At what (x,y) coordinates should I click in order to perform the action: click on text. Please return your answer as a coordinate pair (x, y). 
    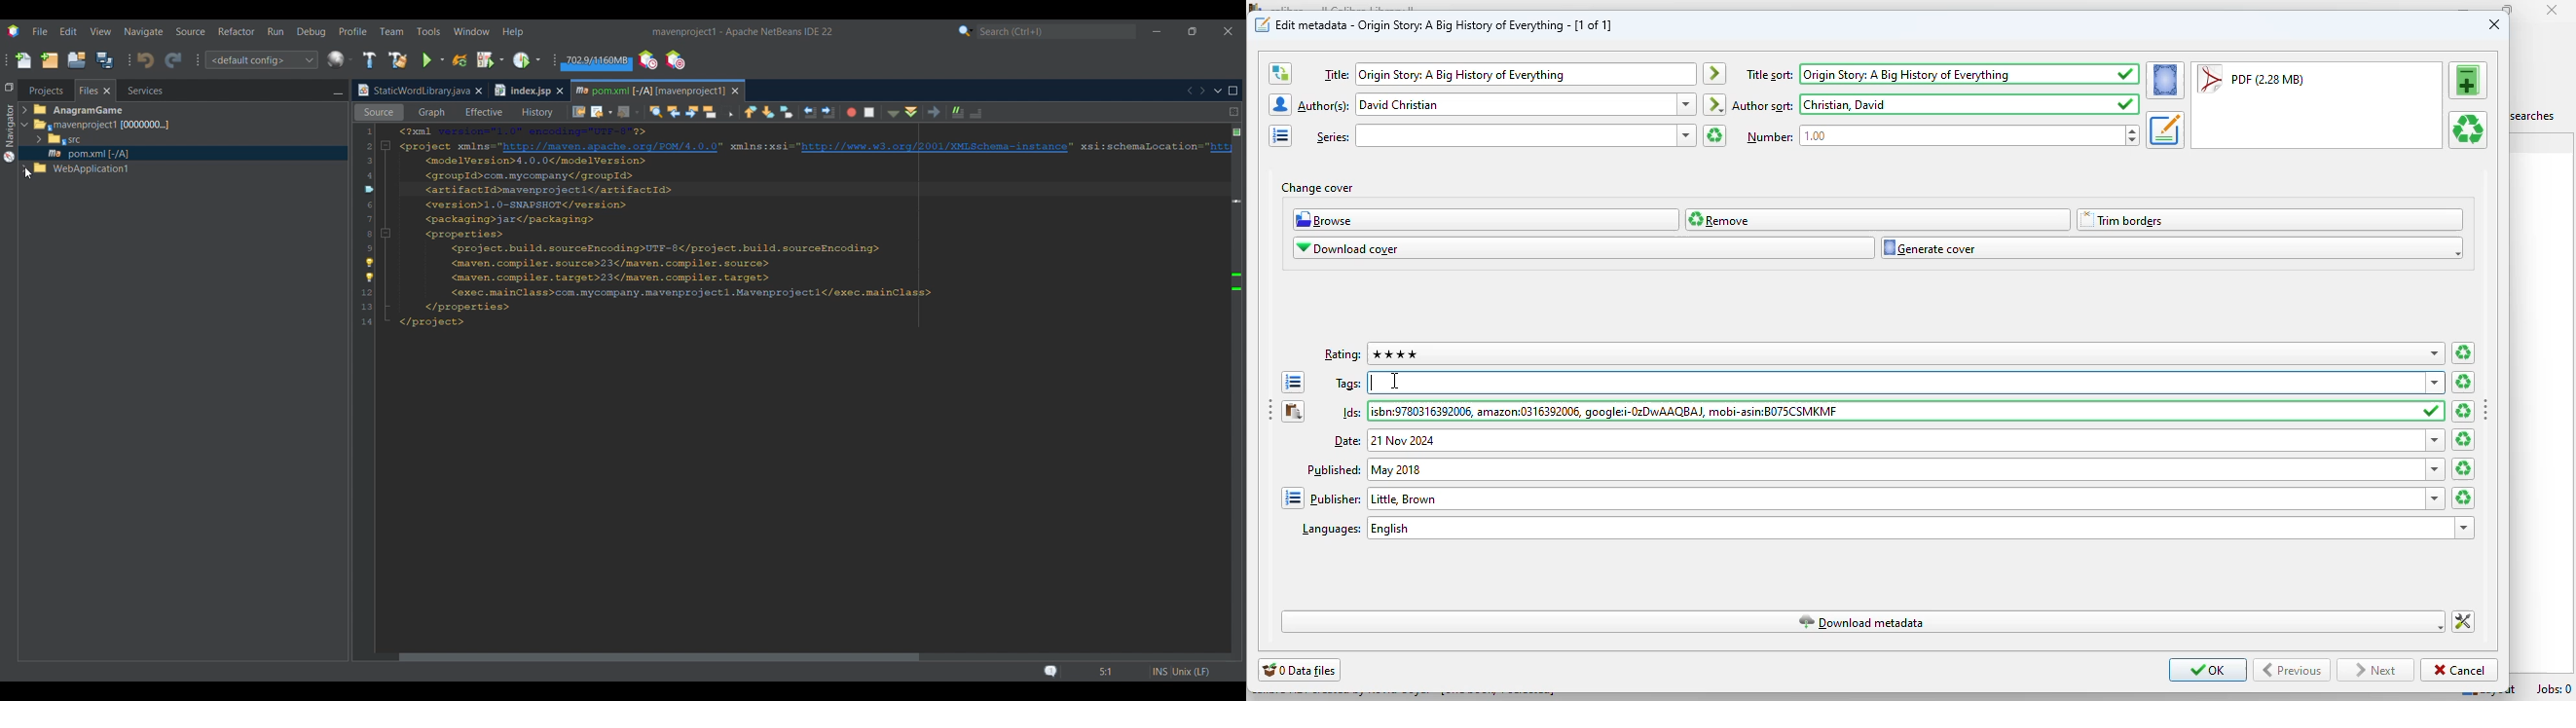
    Looking at the image, I should click on (1348, 442).